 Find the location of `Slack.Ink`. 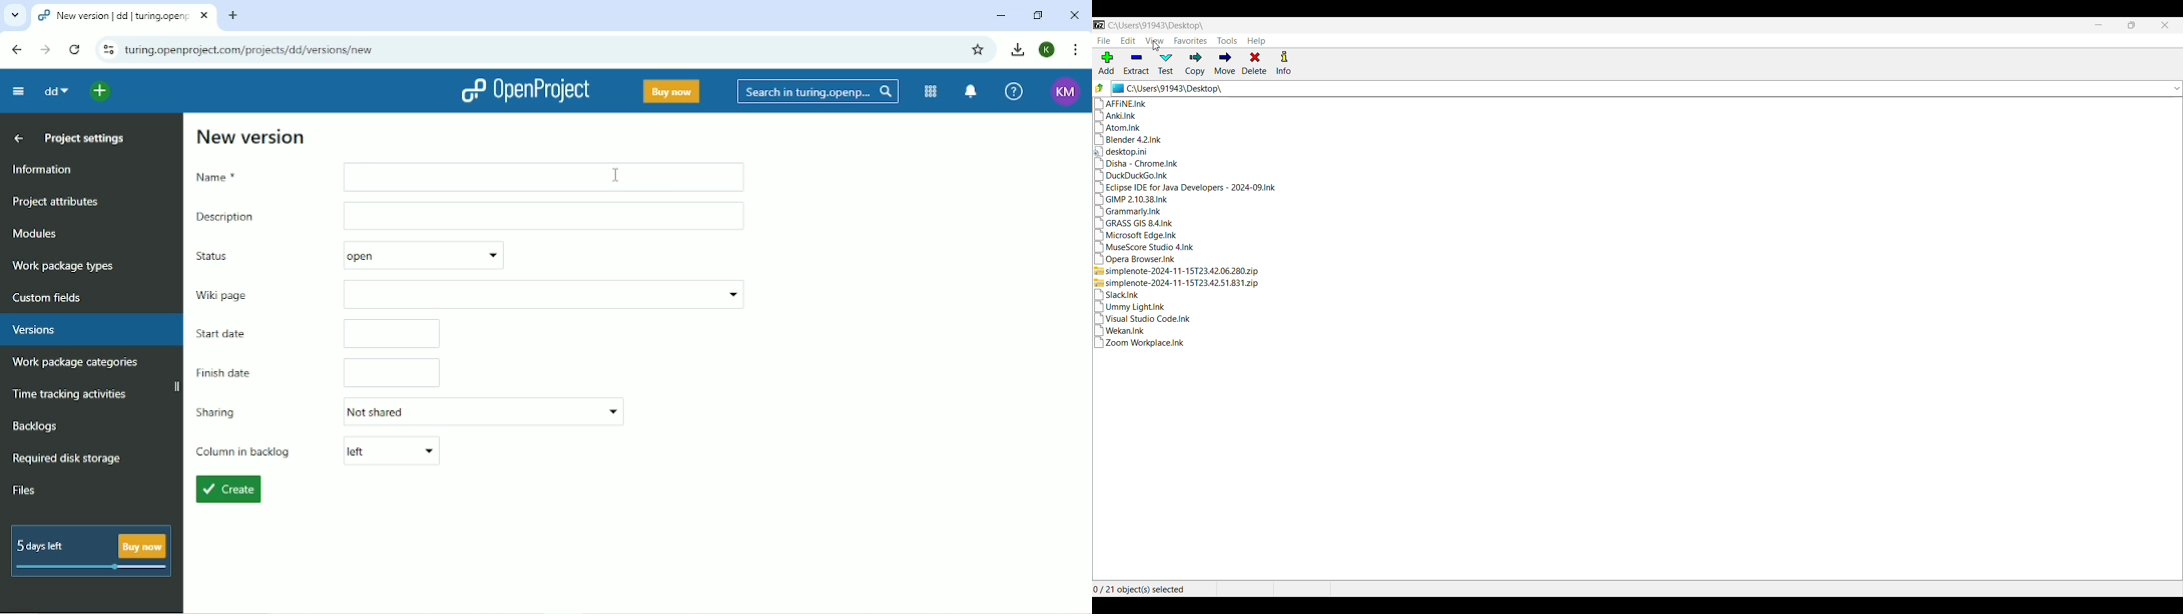

Slack.Ink is located at coordinates (1120, 295).